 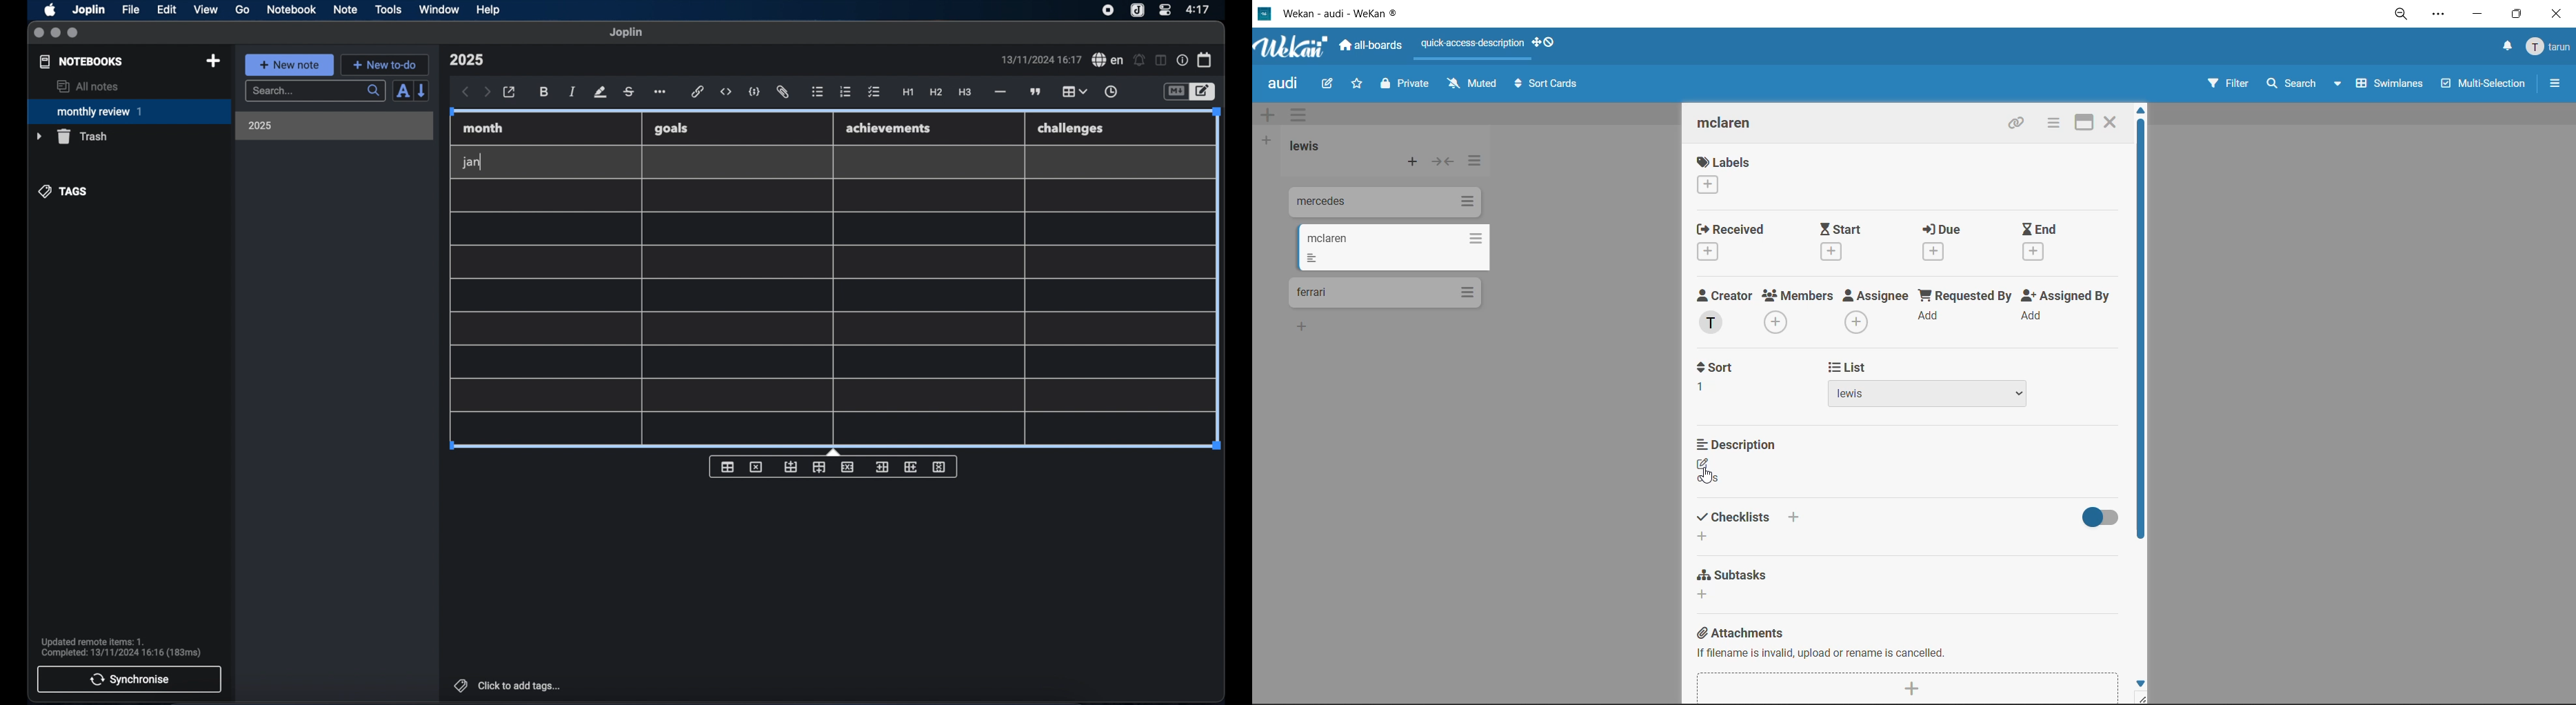 I want to click on new to-do, so click(x=386, y=65).